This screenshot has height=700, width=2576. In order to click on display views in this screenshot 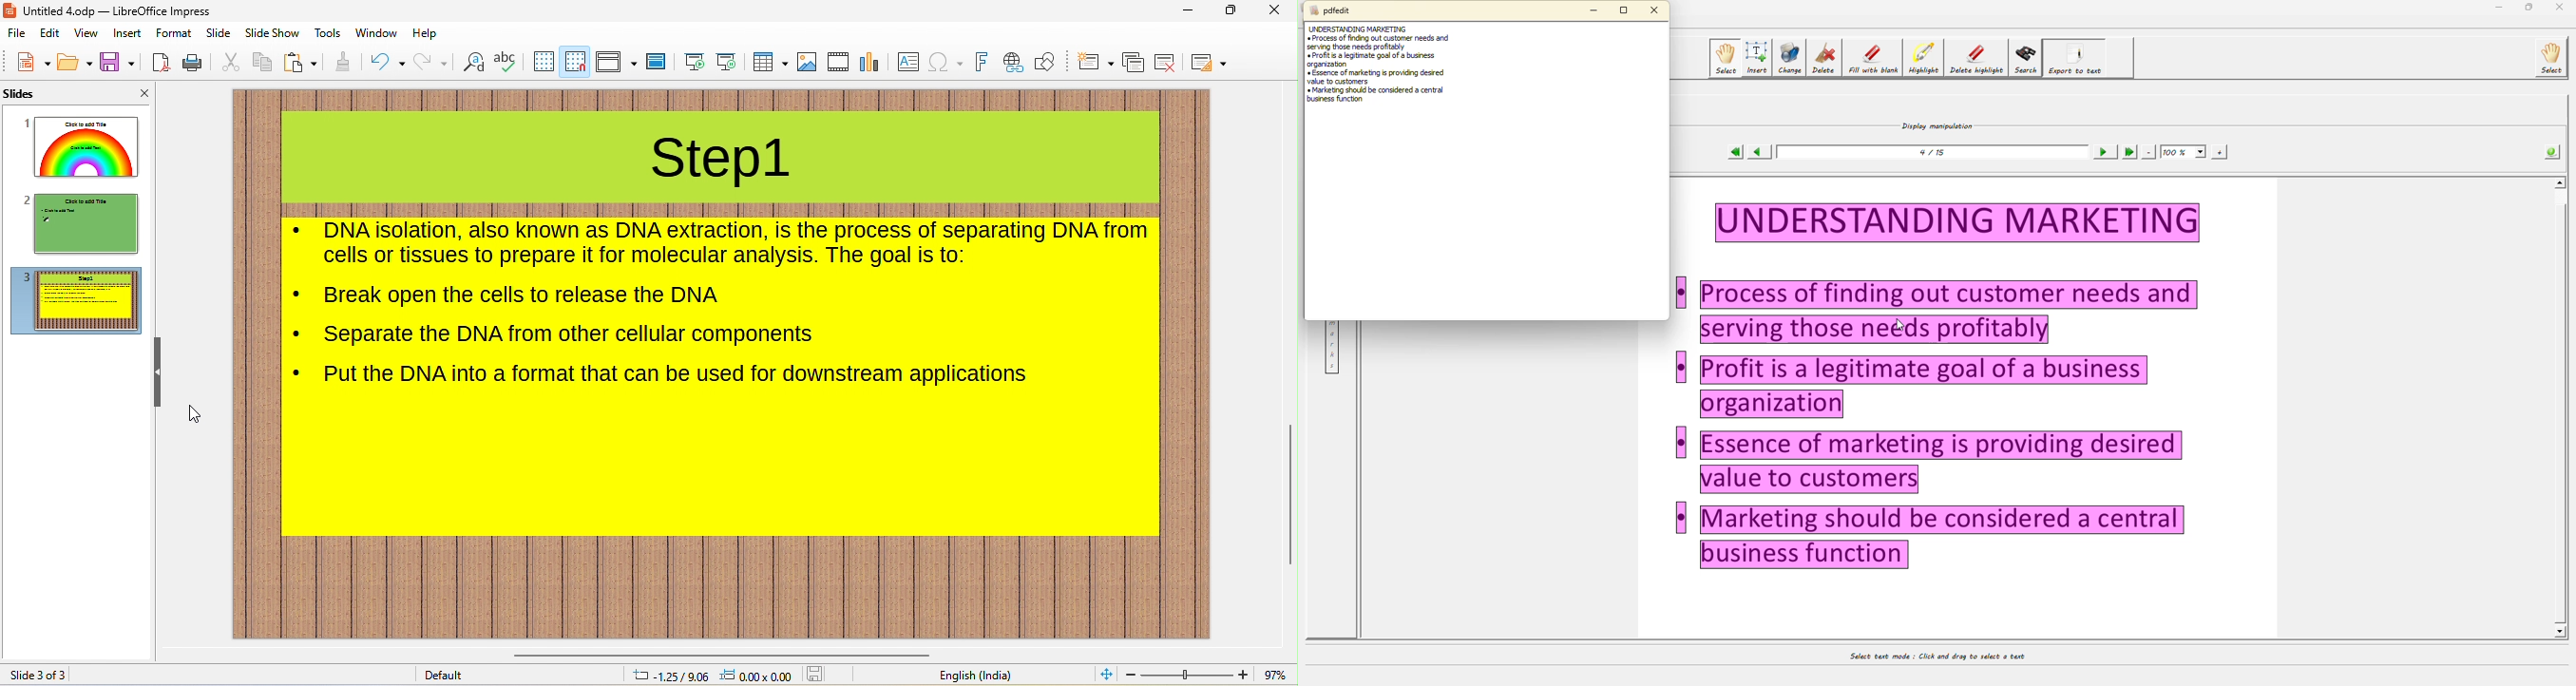, I will do `click(617, 61)`.